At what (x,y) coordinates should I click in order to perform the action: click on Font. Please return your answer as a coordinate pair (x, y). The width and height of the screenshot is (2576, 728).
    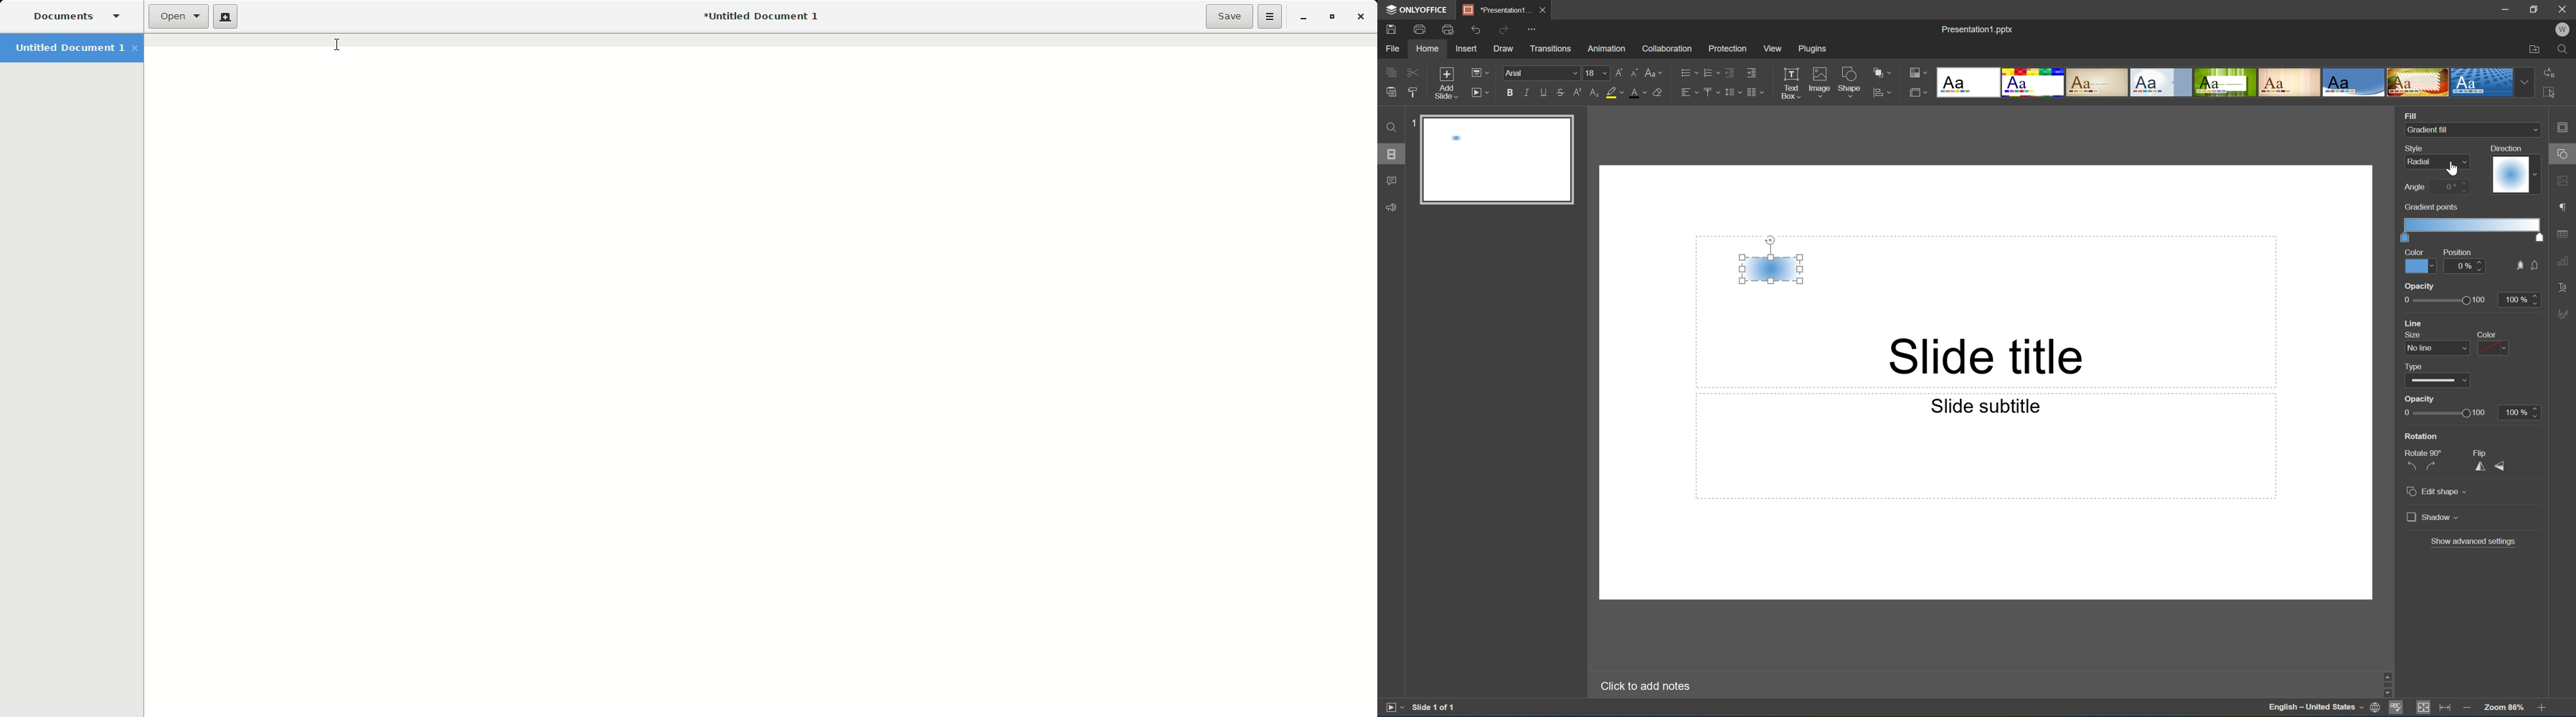
    Looking at the image, I should click on (1543, 73).